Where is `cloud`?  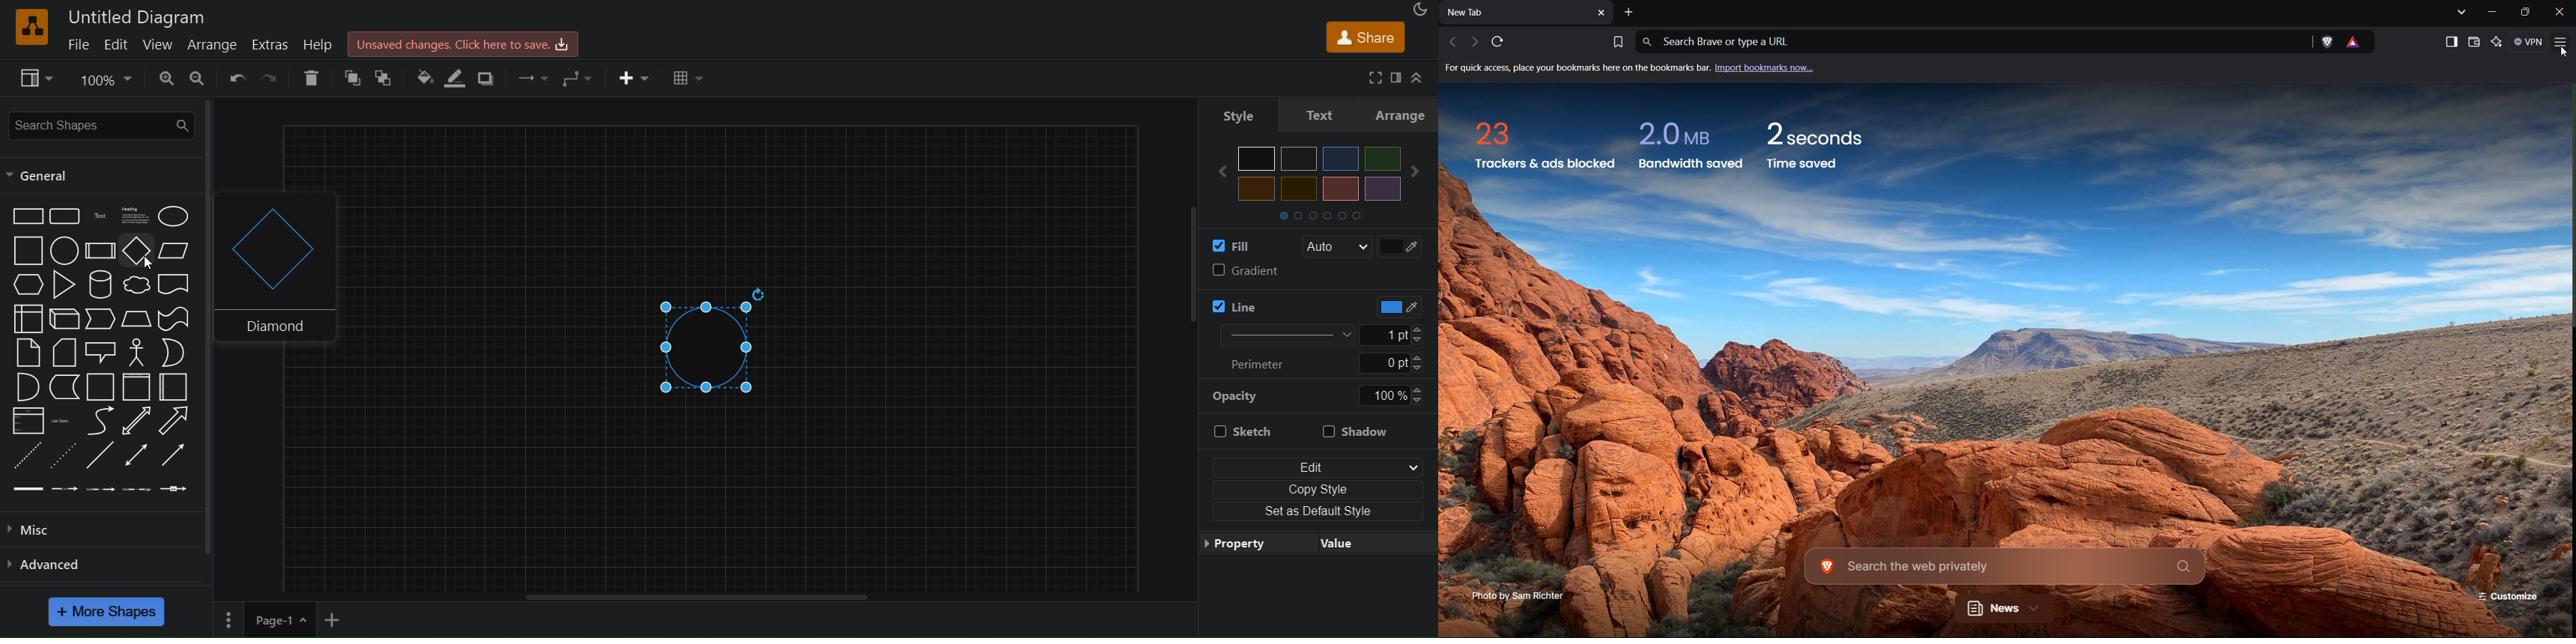 cloud is located at coordinates (136, 286).